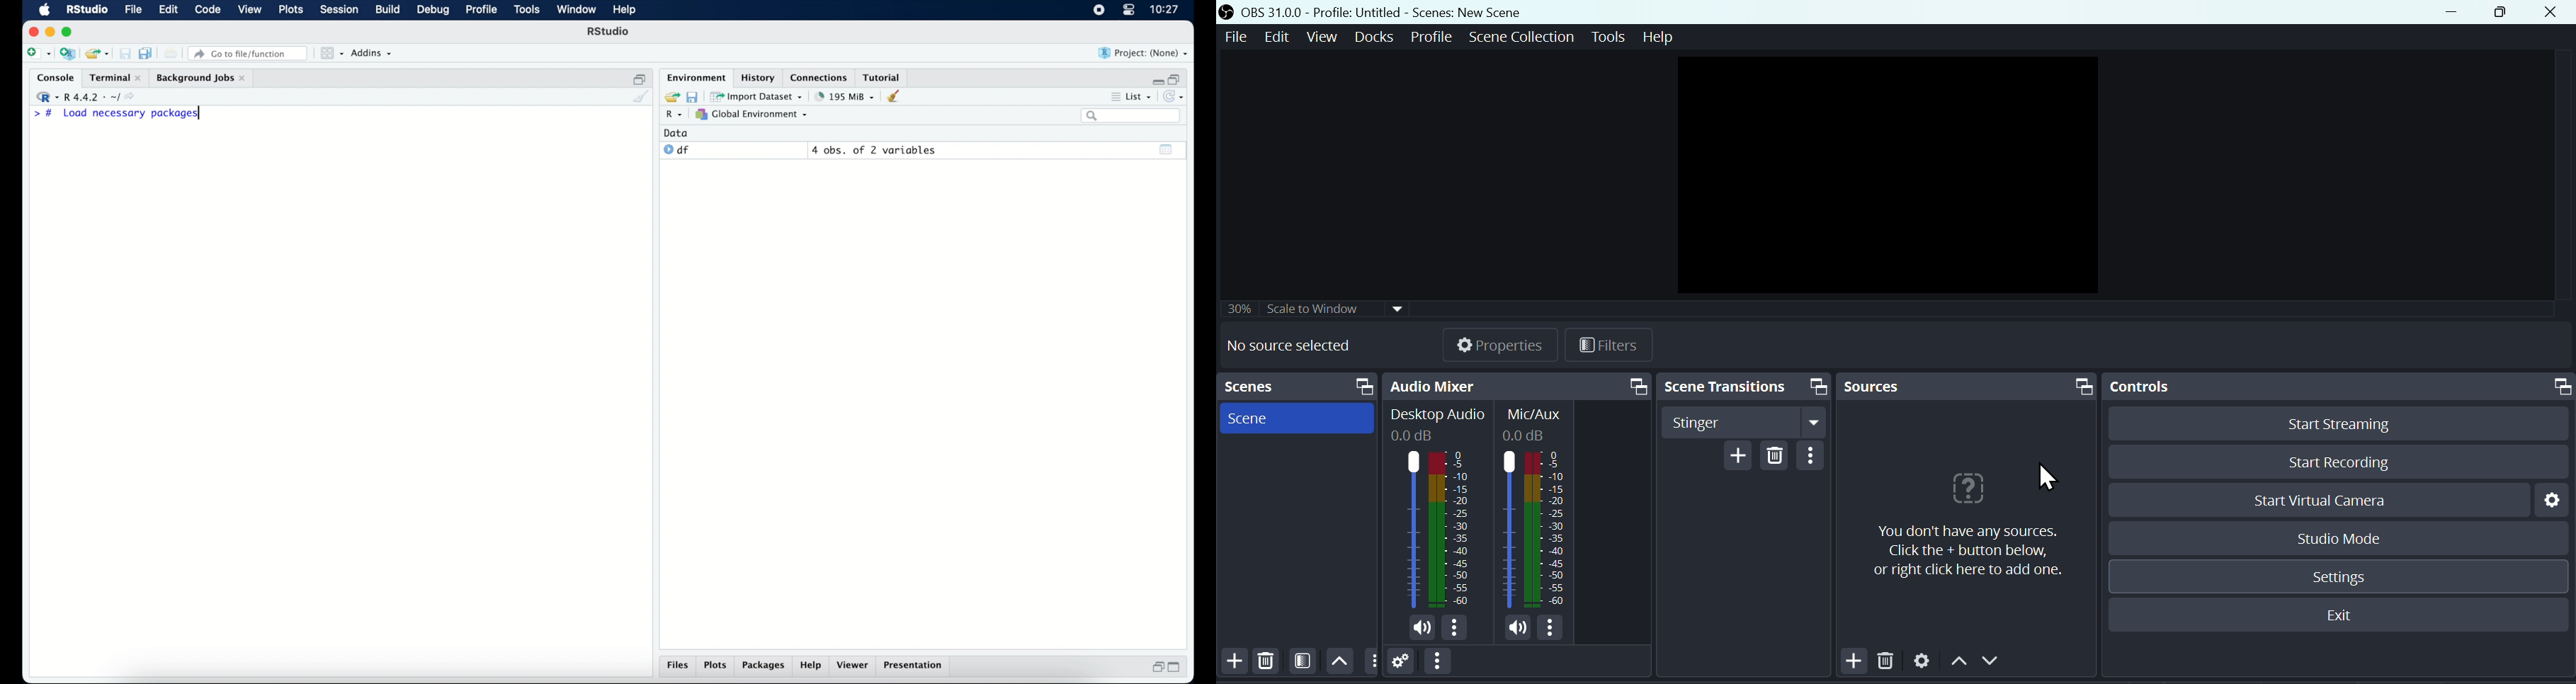 The width and height of the screenshot is (2576, 700). Describe the element at coordinates (89, 98) in the screenshot. I see `R 4.4.2` at that location.